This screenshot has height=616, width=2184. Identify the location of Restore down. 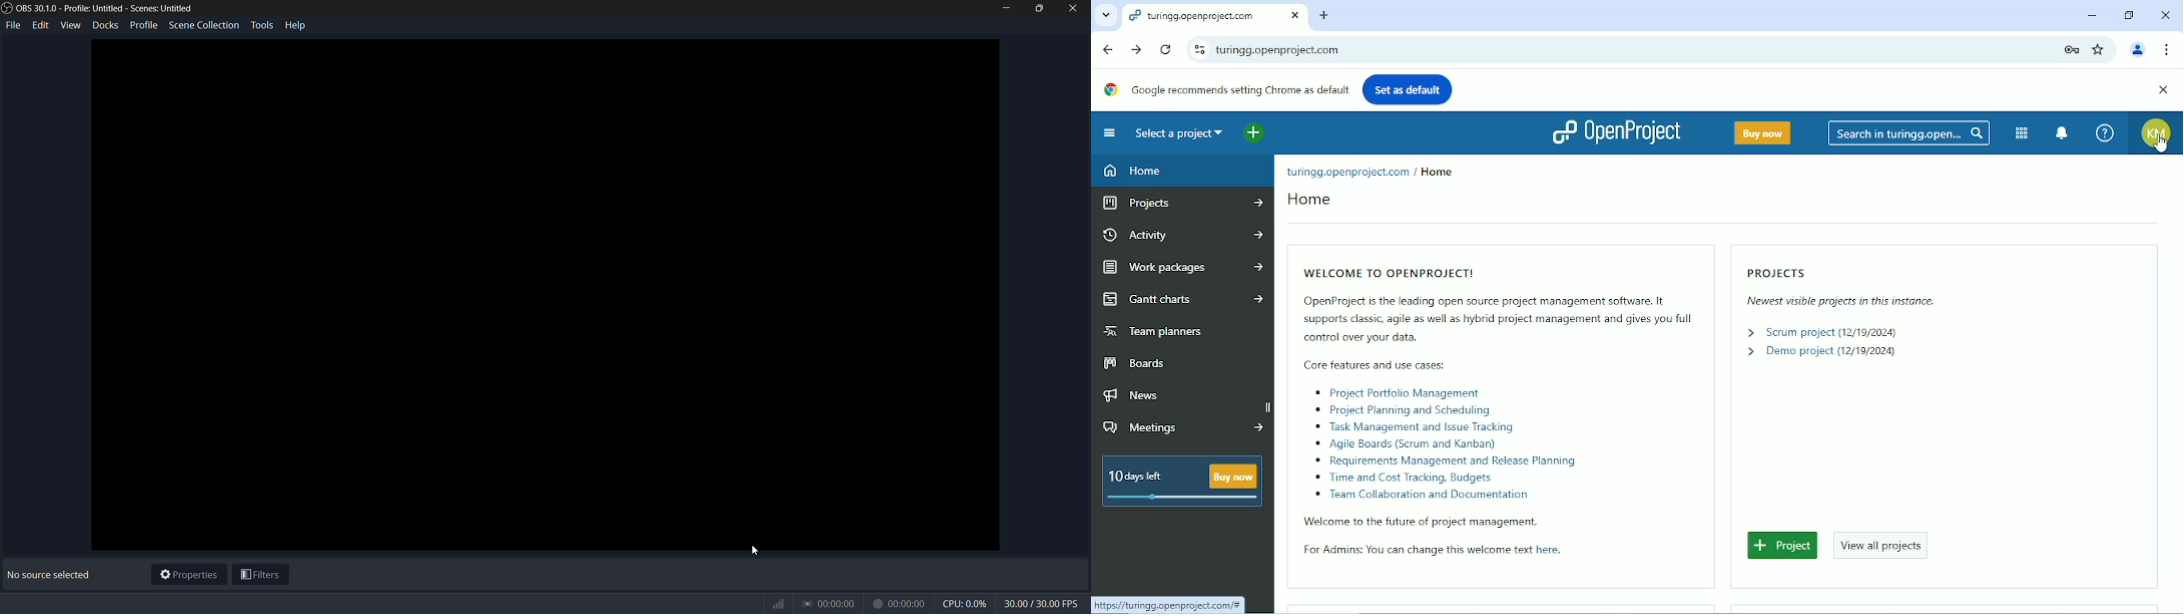
(2129, 14).